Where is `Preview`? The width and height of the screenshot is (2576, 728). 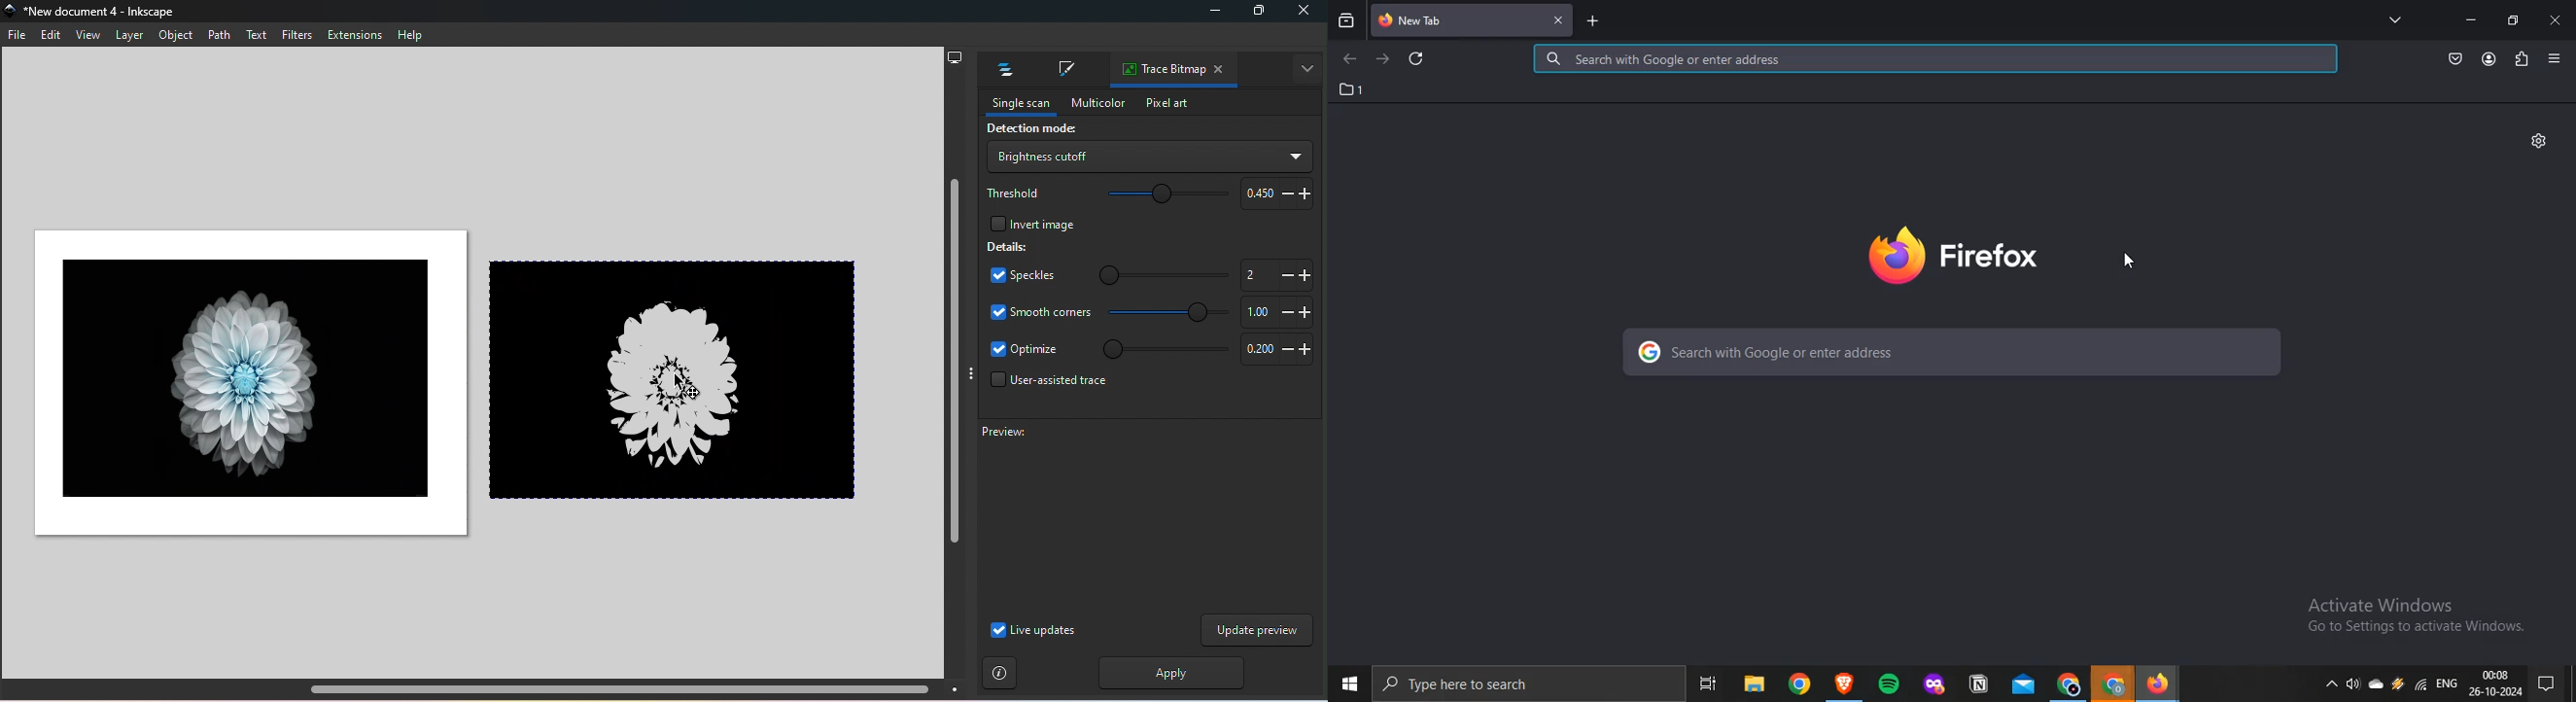 Preview is located at coordinates (1134, 516).